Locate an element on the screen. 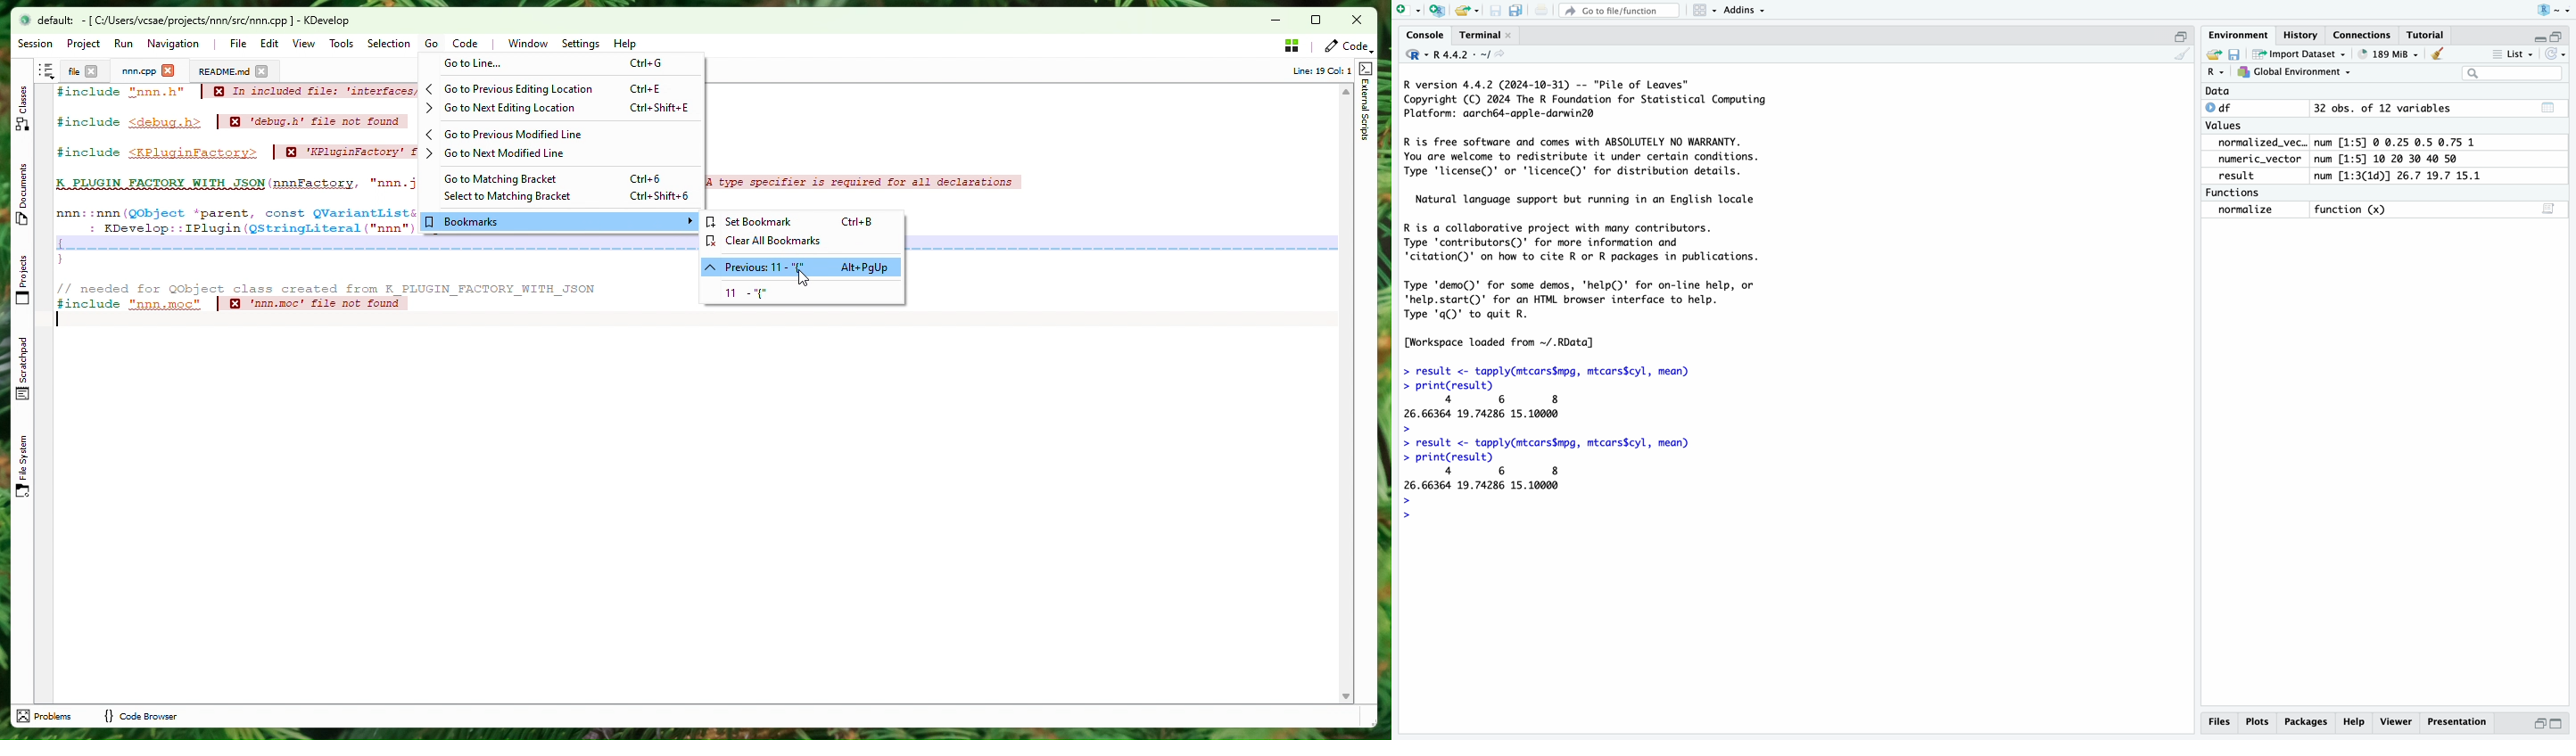 Image resolution: width=2576 pixels, height=756 pixels. Full Height is located at coordinates (2559, 725).